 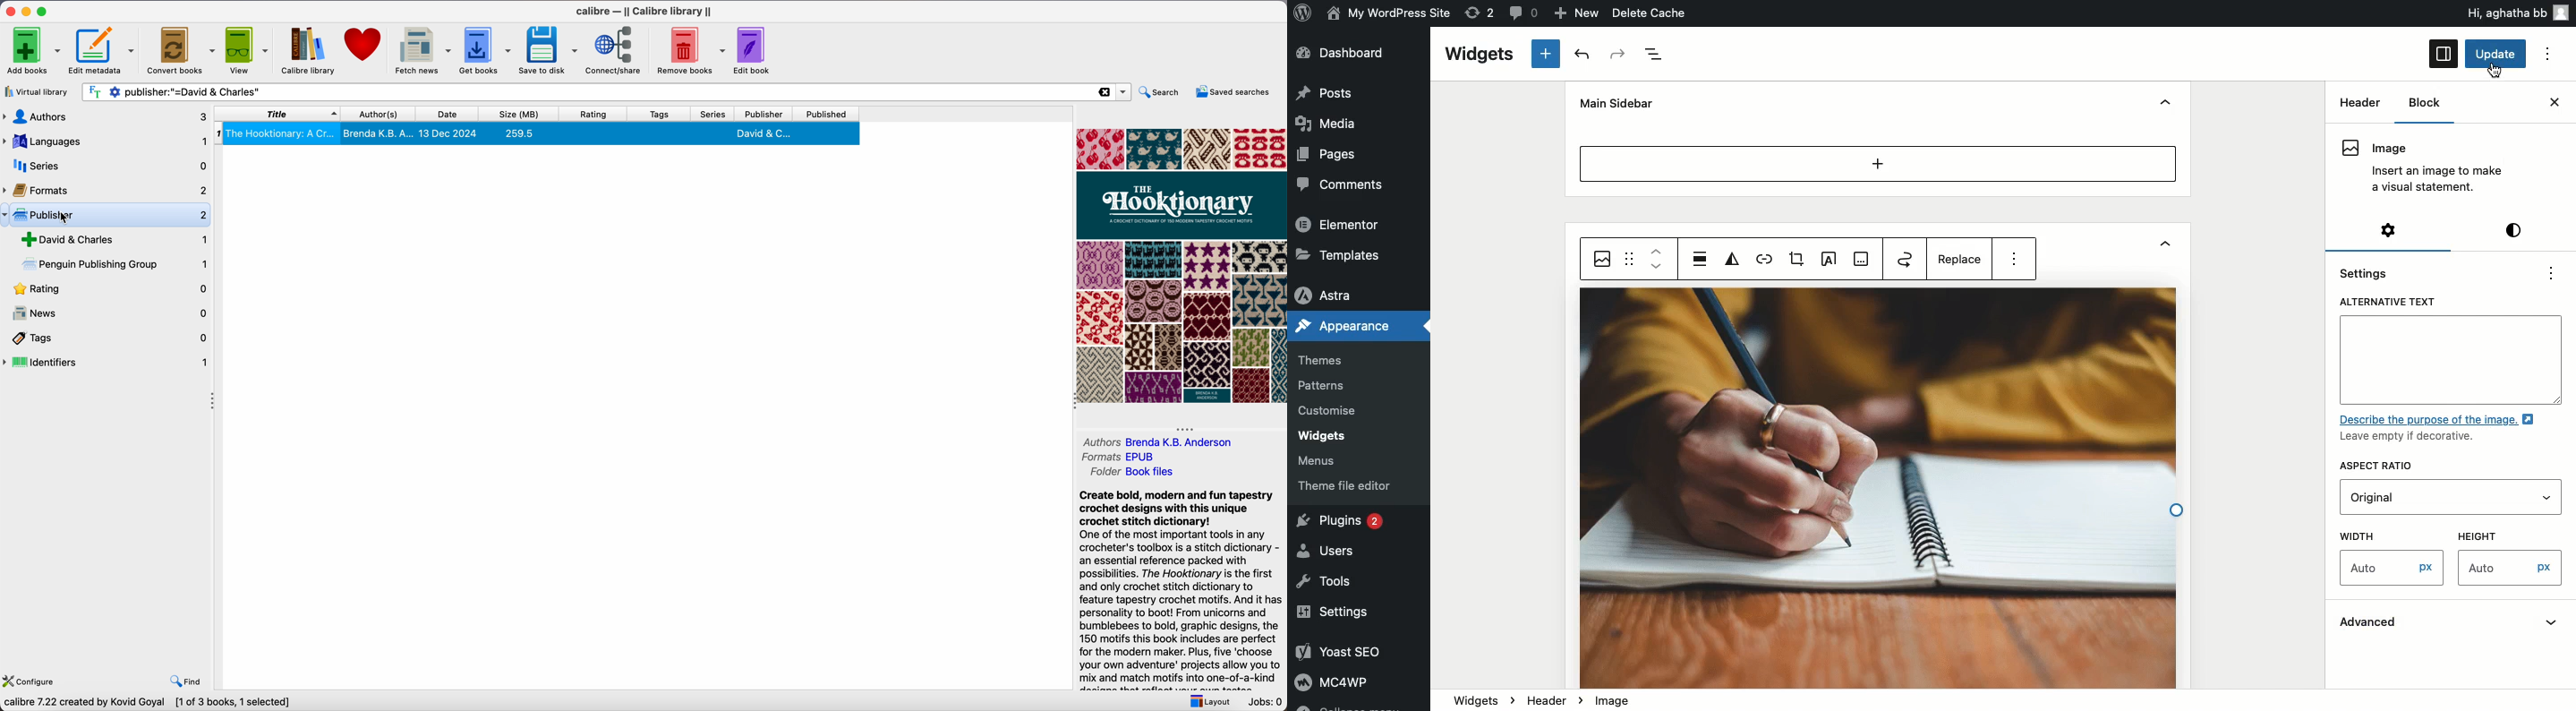 I want to click on Image purpose, so click(x=2443, y=429).